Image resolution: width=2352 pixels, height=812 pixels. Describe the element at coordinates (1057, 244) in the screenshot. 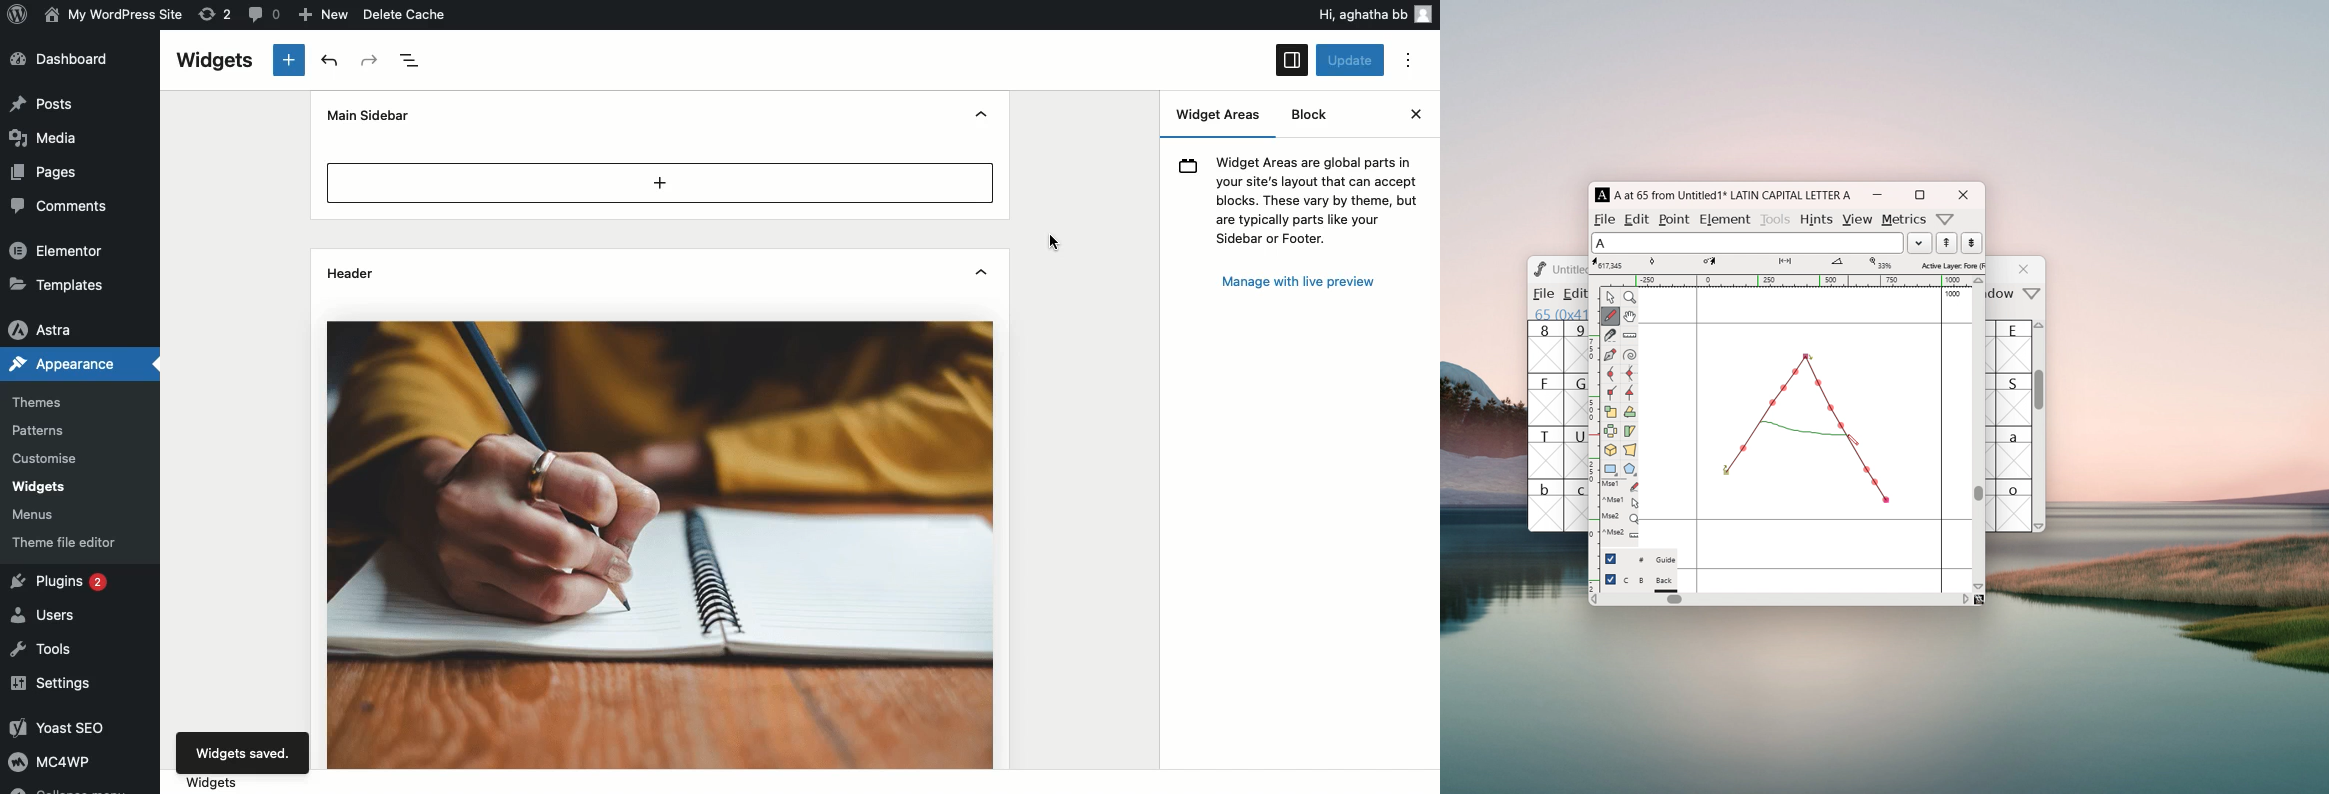

I see `Cursor` at that location.